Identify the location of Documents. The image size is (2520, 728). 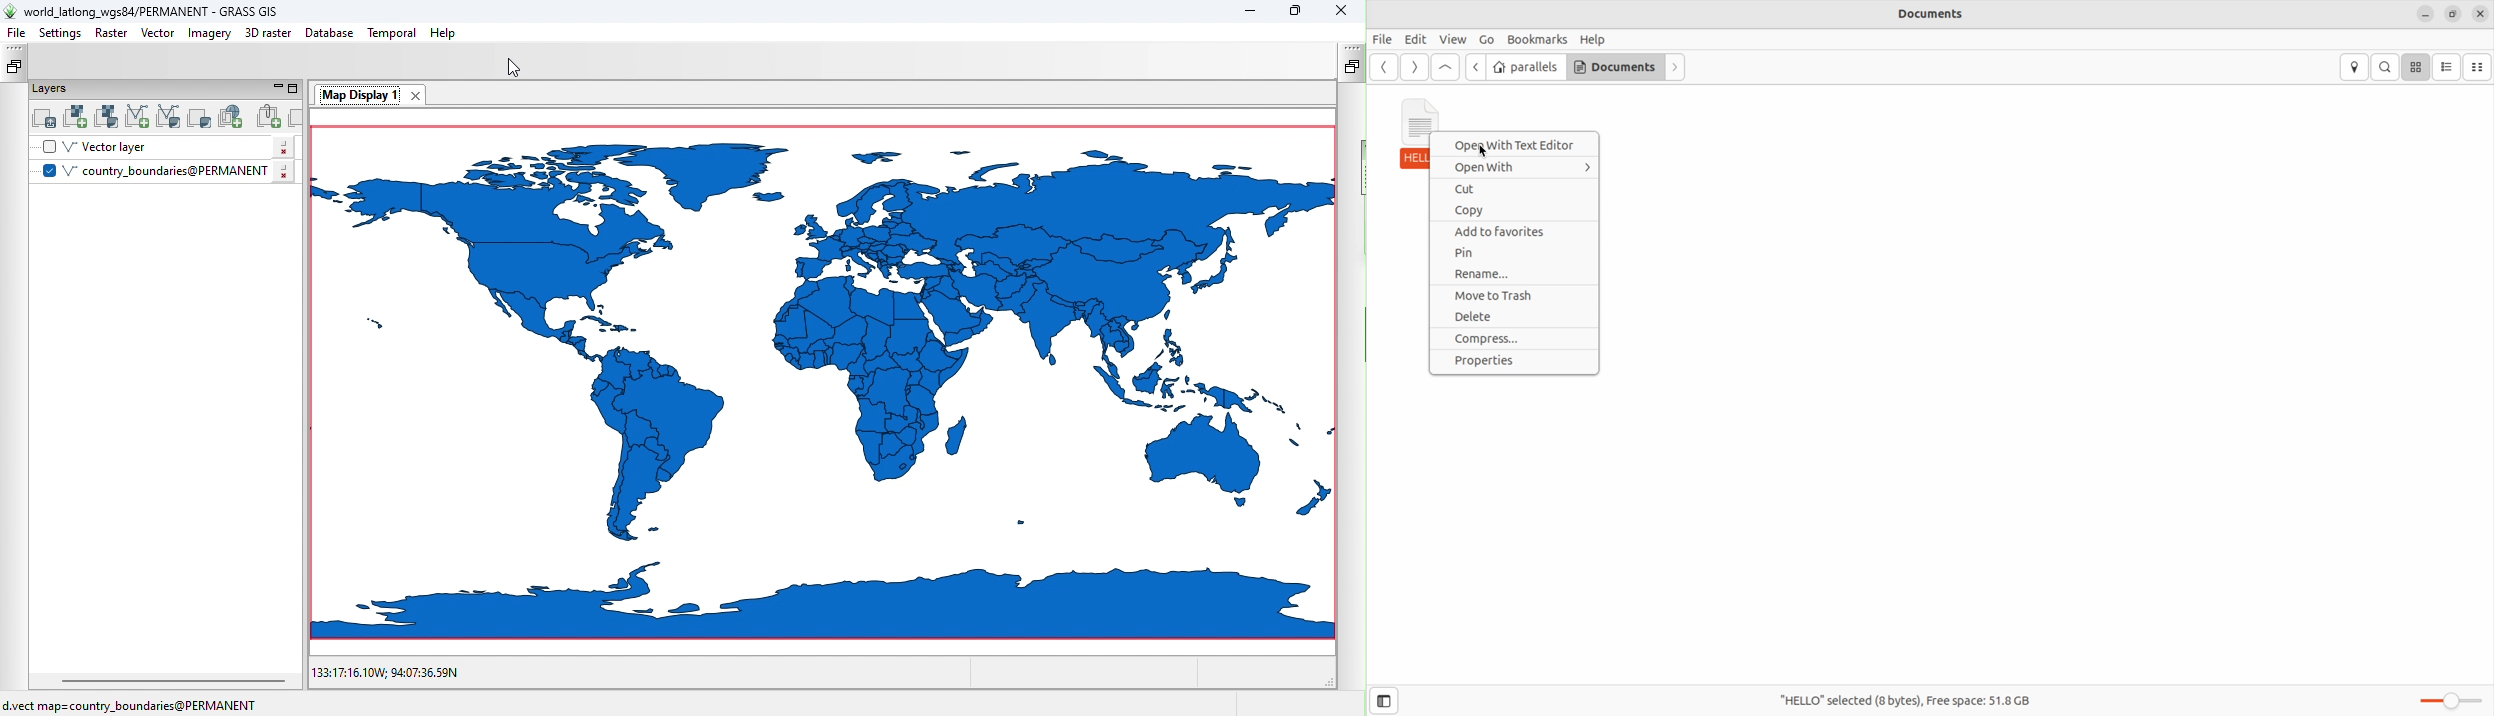
(1933, 15).